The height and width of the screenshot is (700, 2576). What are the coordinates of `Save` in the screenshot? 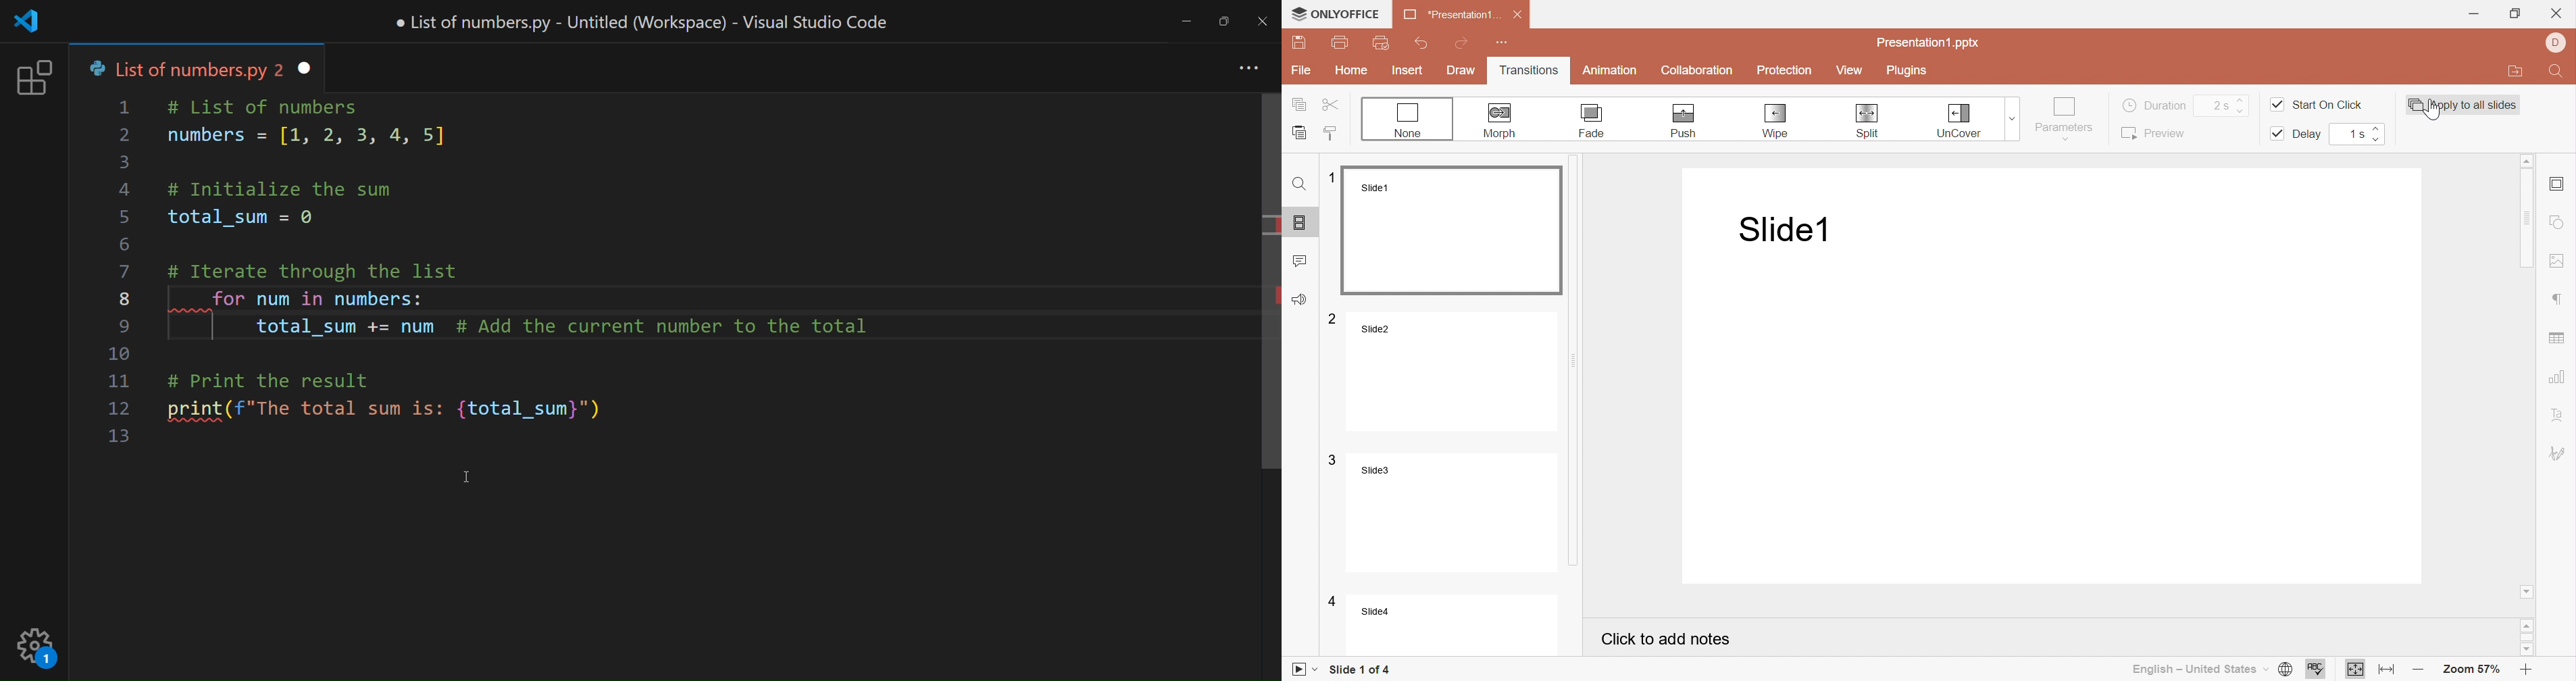 It's located at (1299, 42).